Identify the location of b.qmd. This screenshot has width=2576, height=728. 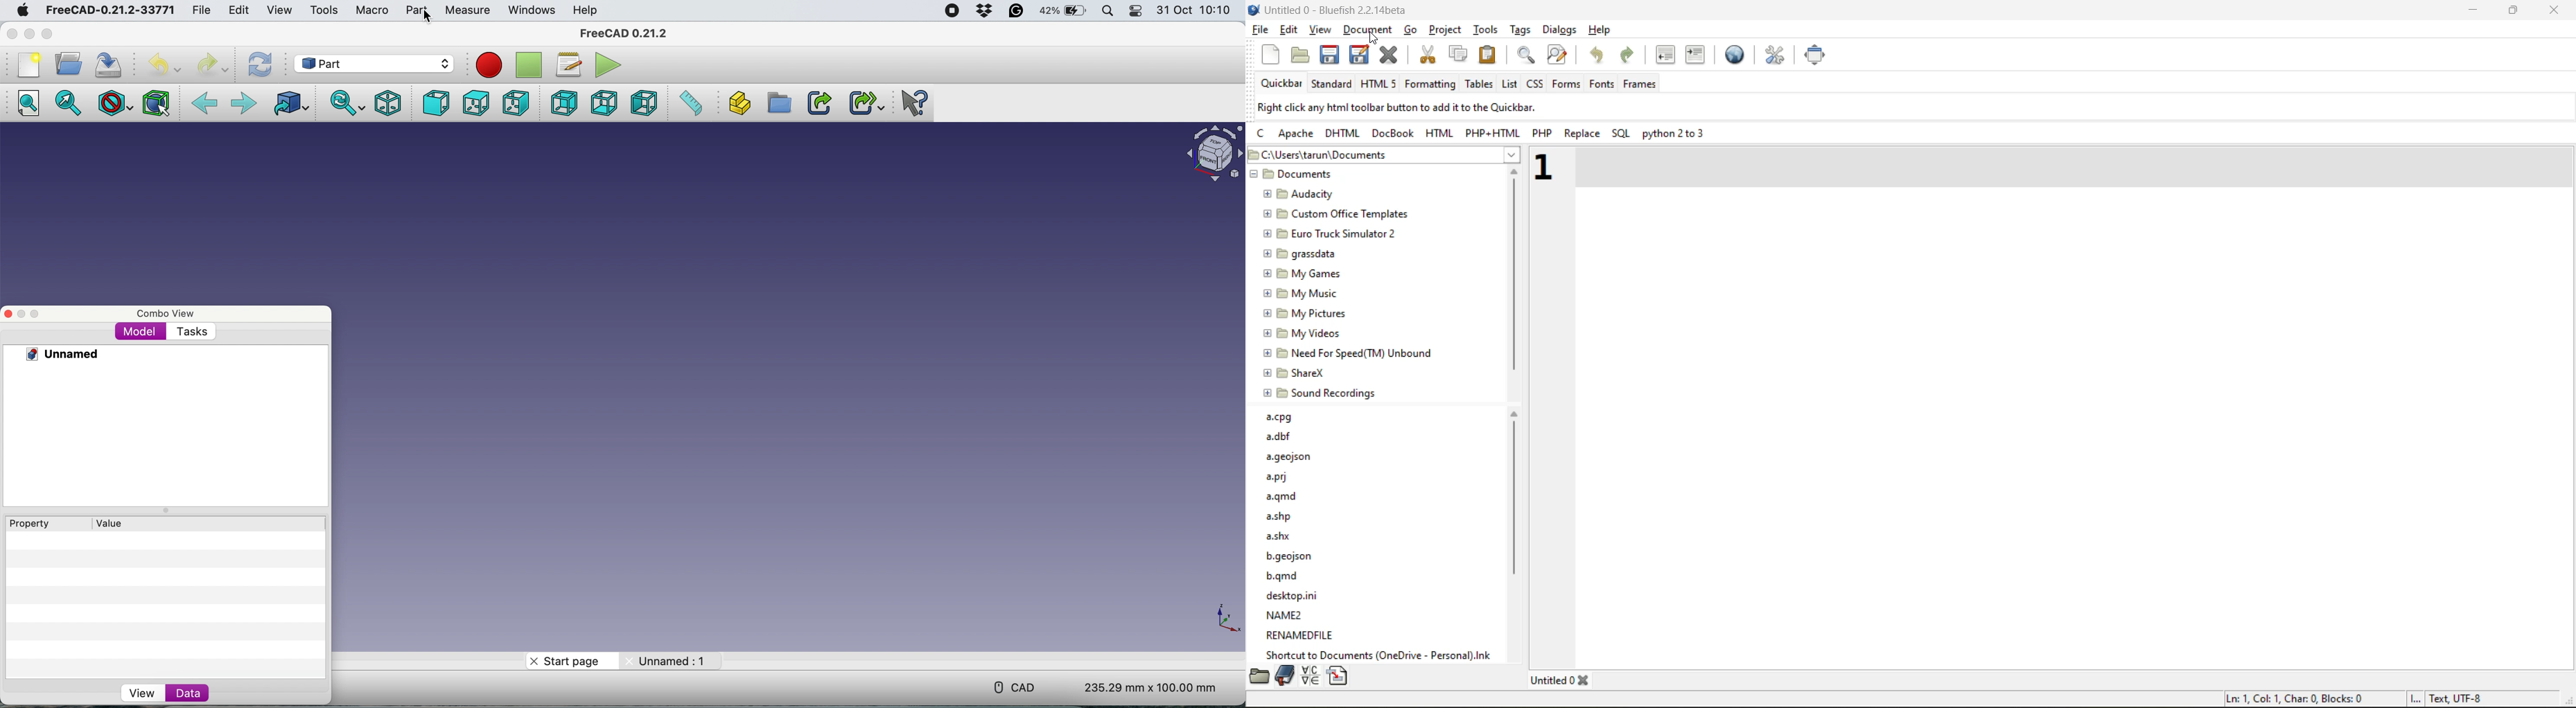
(1285, 576).